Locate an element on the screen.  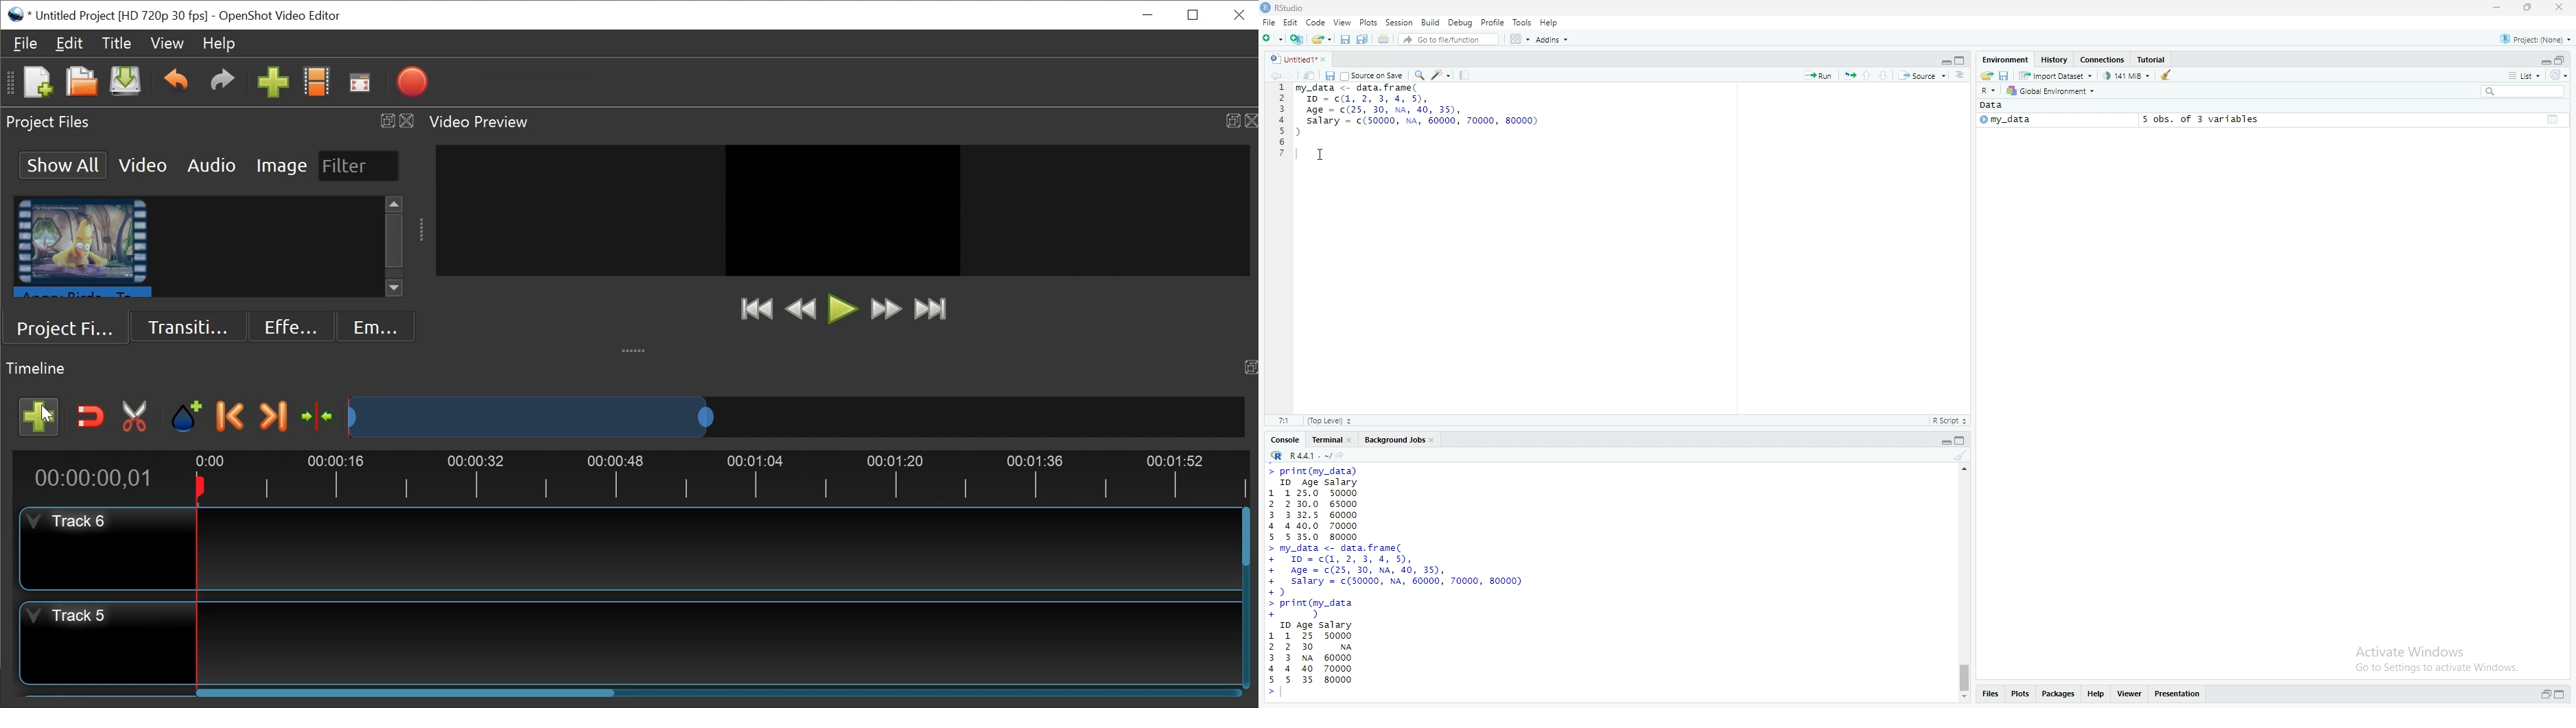
Go to file/function is located at coordinates (1449, 40).